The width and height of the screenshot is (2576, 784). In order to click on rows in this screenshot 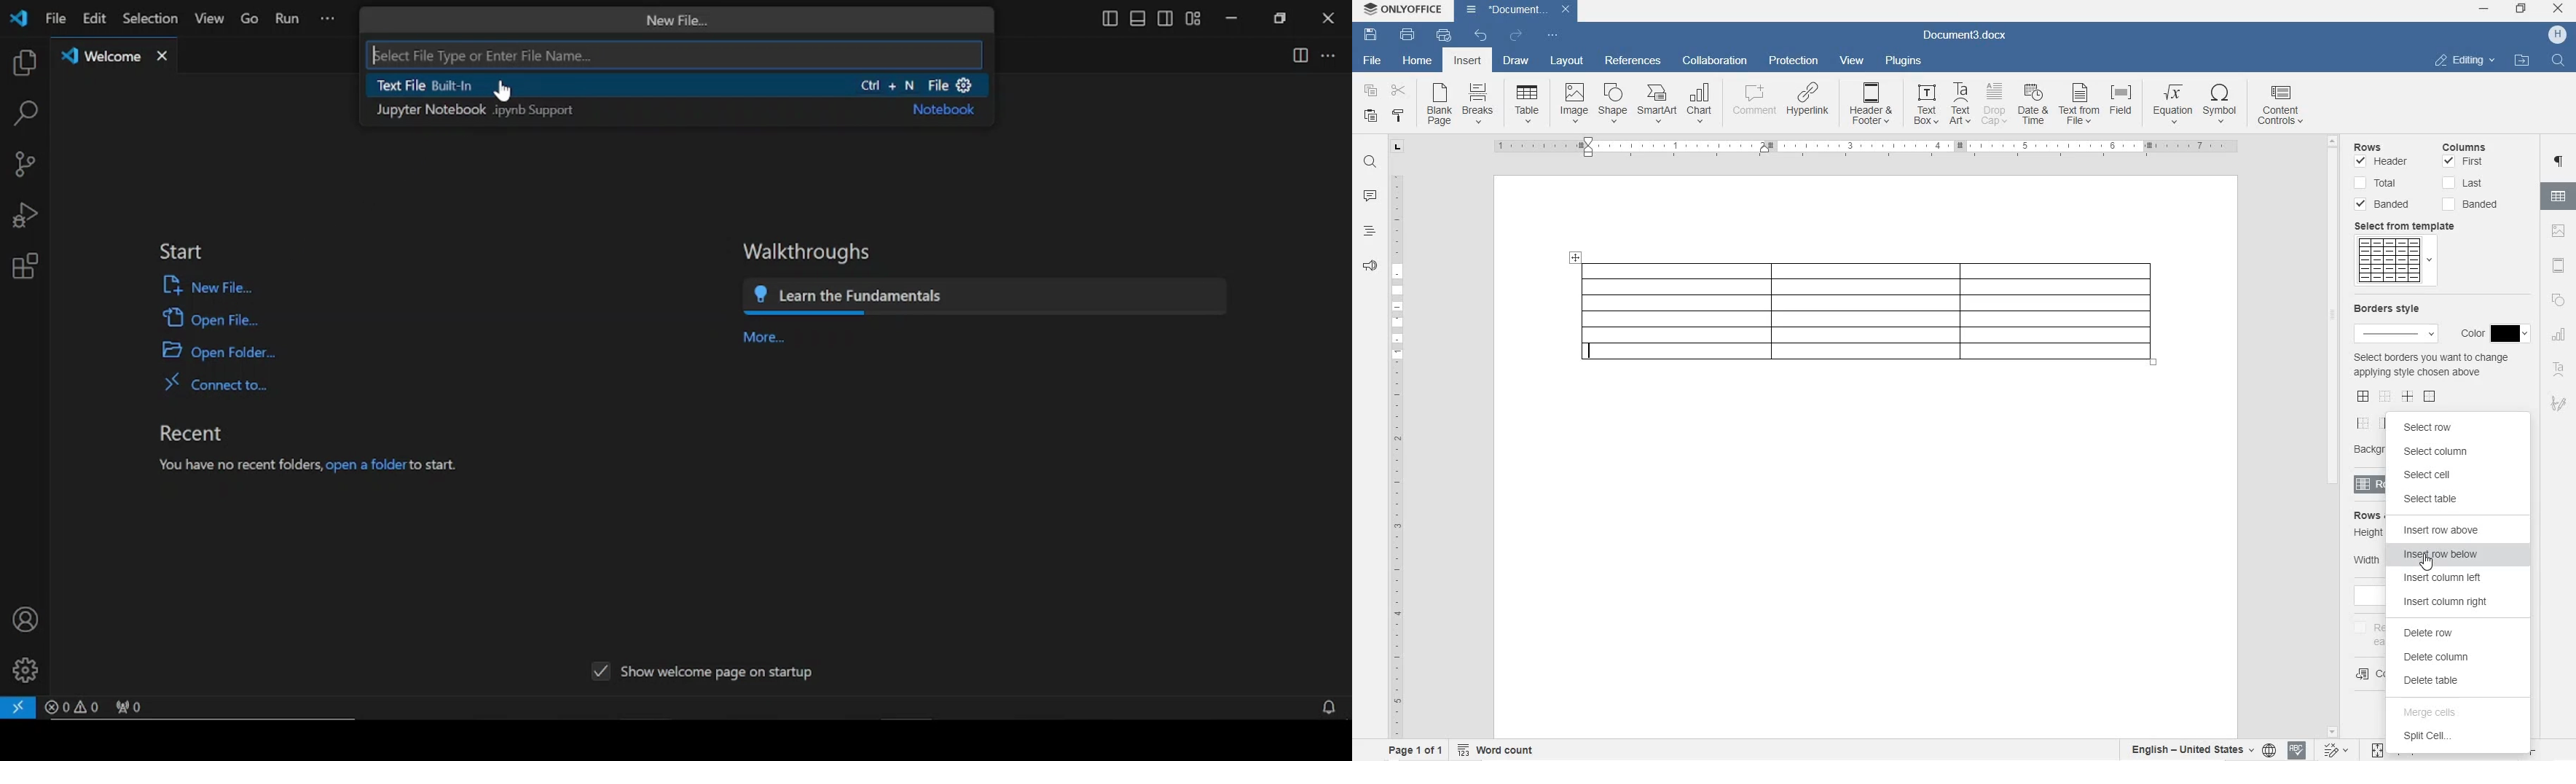, I will do `click(2384, 148)`.